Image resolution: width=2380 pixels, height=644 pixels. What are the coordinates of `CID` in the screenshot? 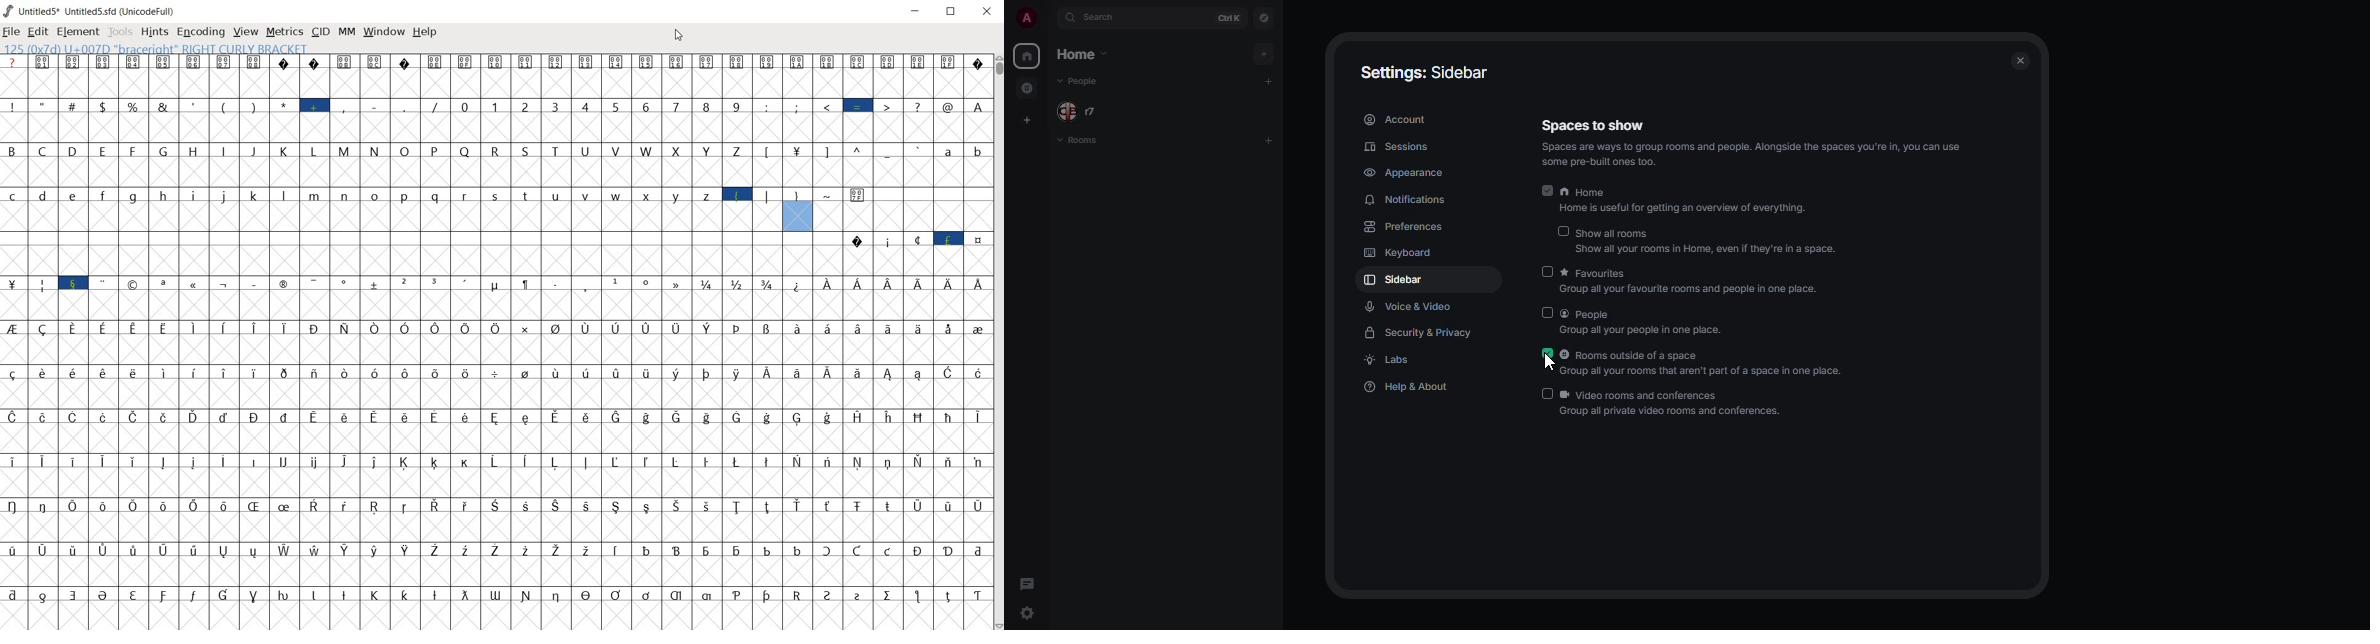 It's located at (321, 32).